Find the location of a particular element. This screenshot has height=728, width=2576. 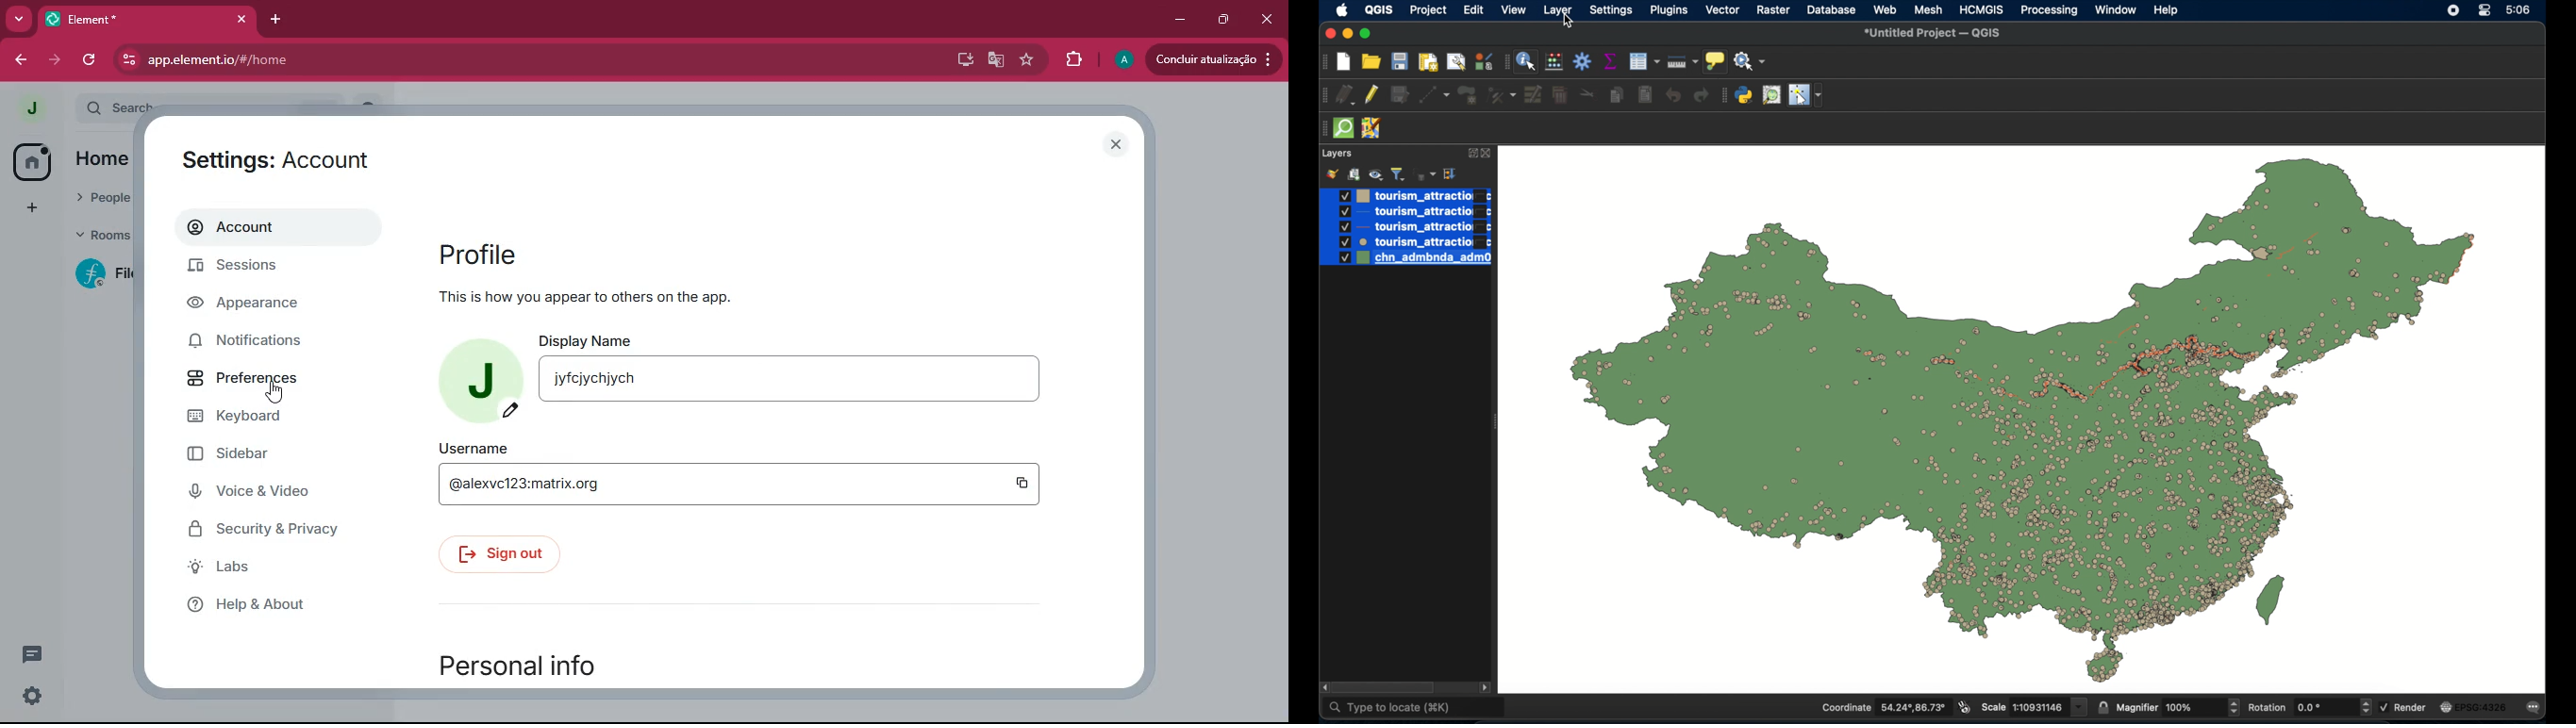

maximize is located at coordinates (1220, 20).